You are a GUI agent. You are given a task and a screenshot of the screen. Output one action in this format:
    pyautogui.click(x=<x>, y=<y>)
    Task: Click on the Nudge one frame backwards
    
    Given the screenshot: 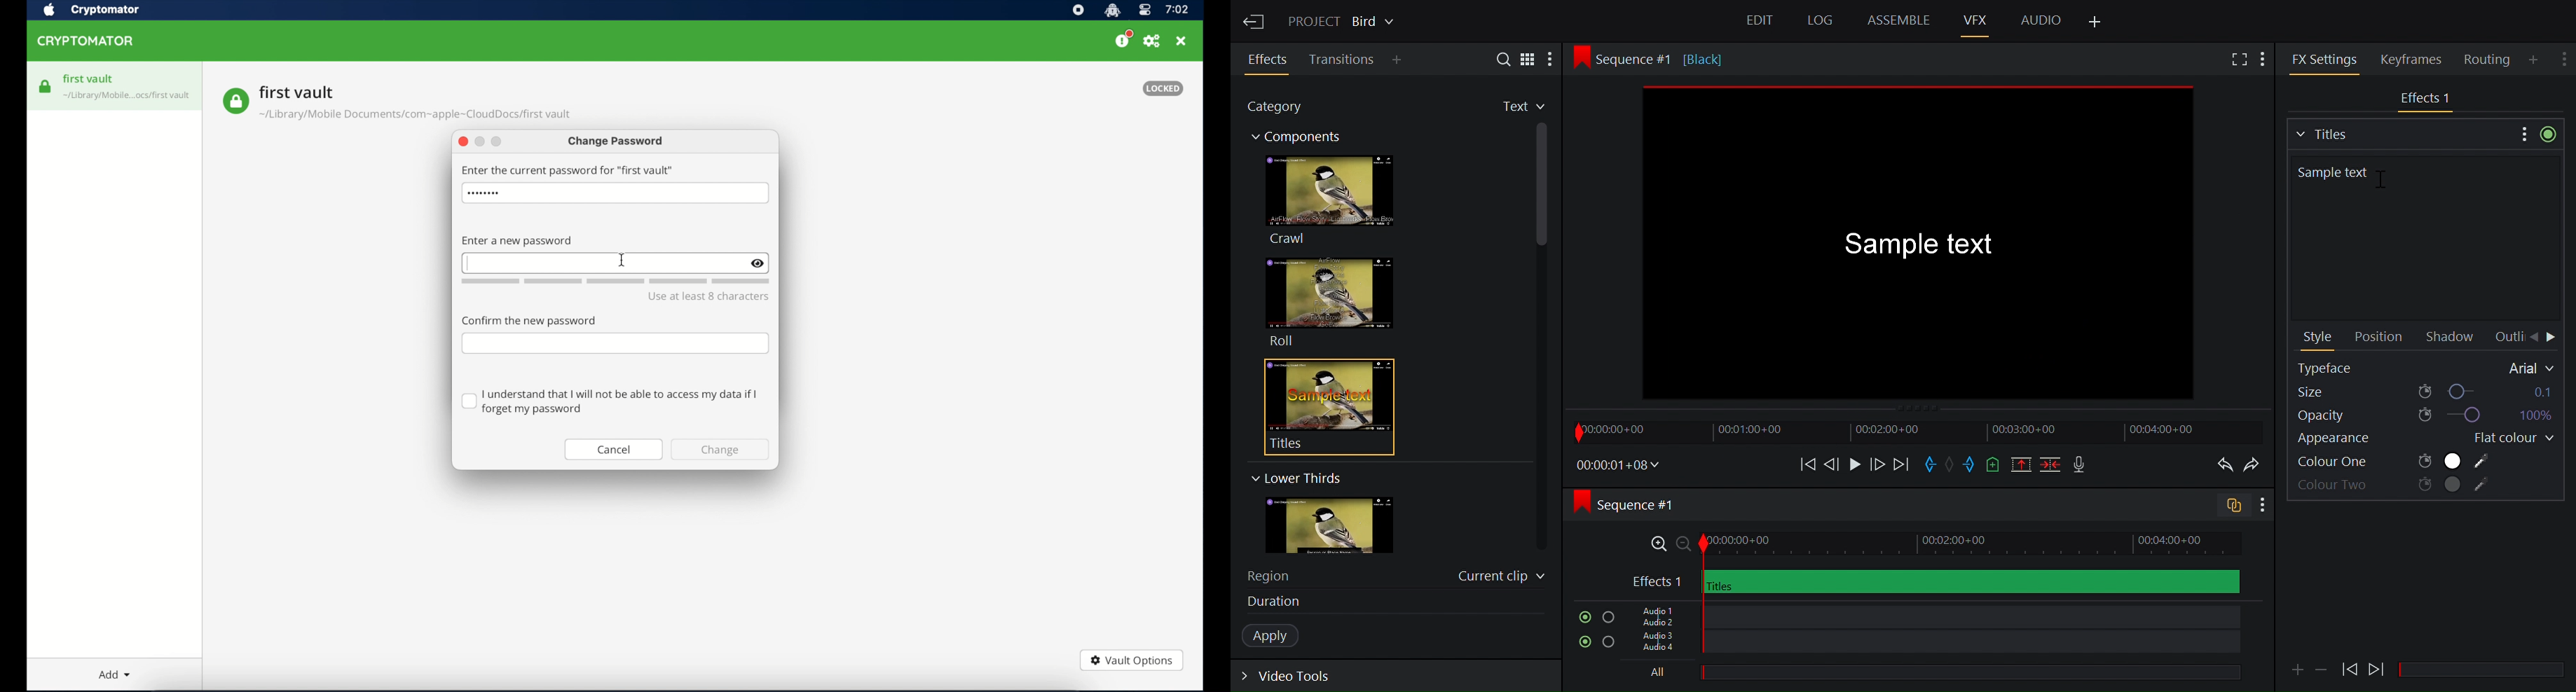 What is the action you would take?
    pyautogui.click(x=1832, y=463)
    